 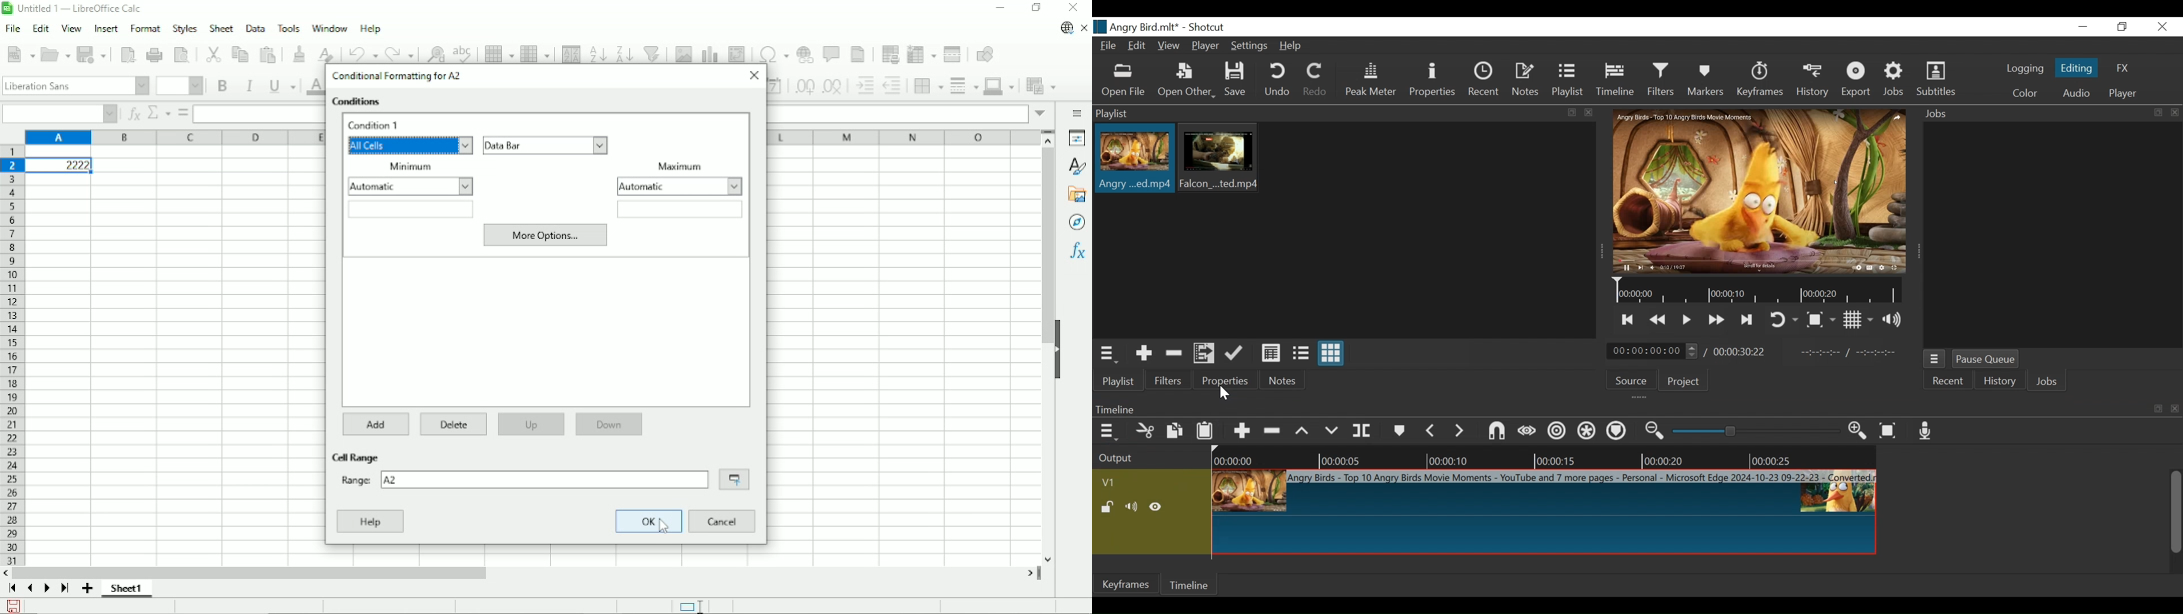 I want to click on Cursor, so click(x=1229, y=393).